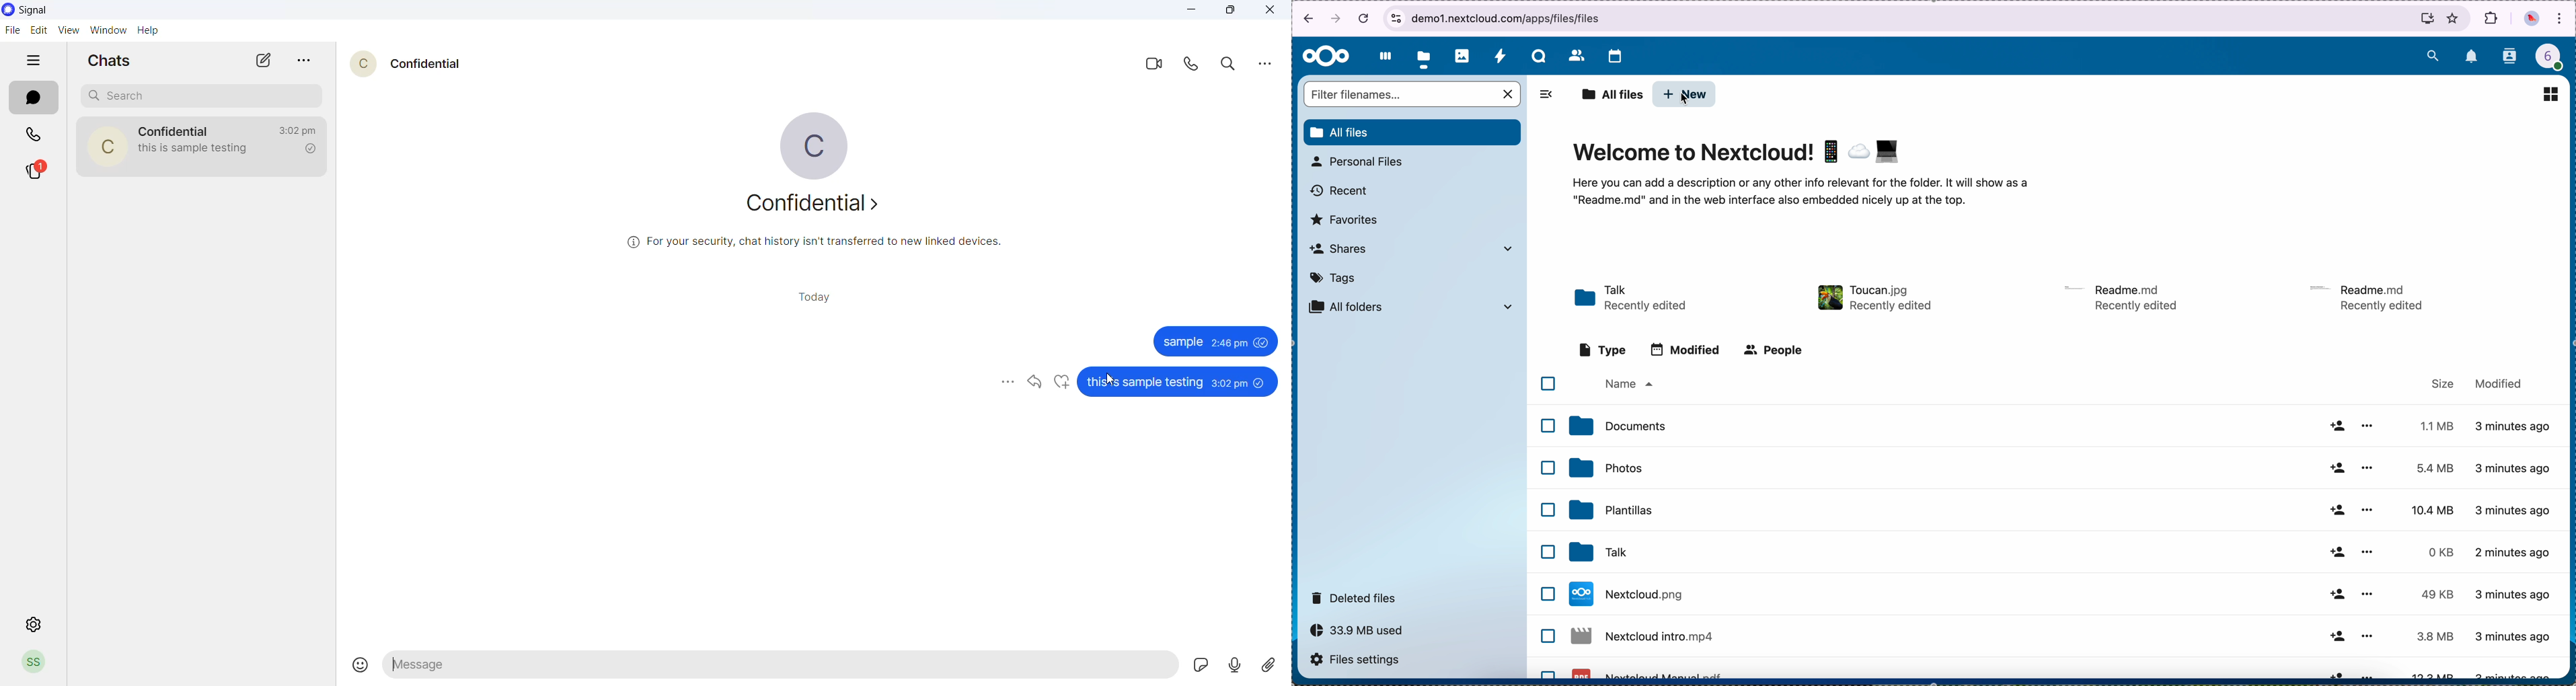 The width and height of the screenshot is (2576, 700). Describe the element at coordinates (2428, 673) in the screenshot. I see `12.2 MB` at that location.